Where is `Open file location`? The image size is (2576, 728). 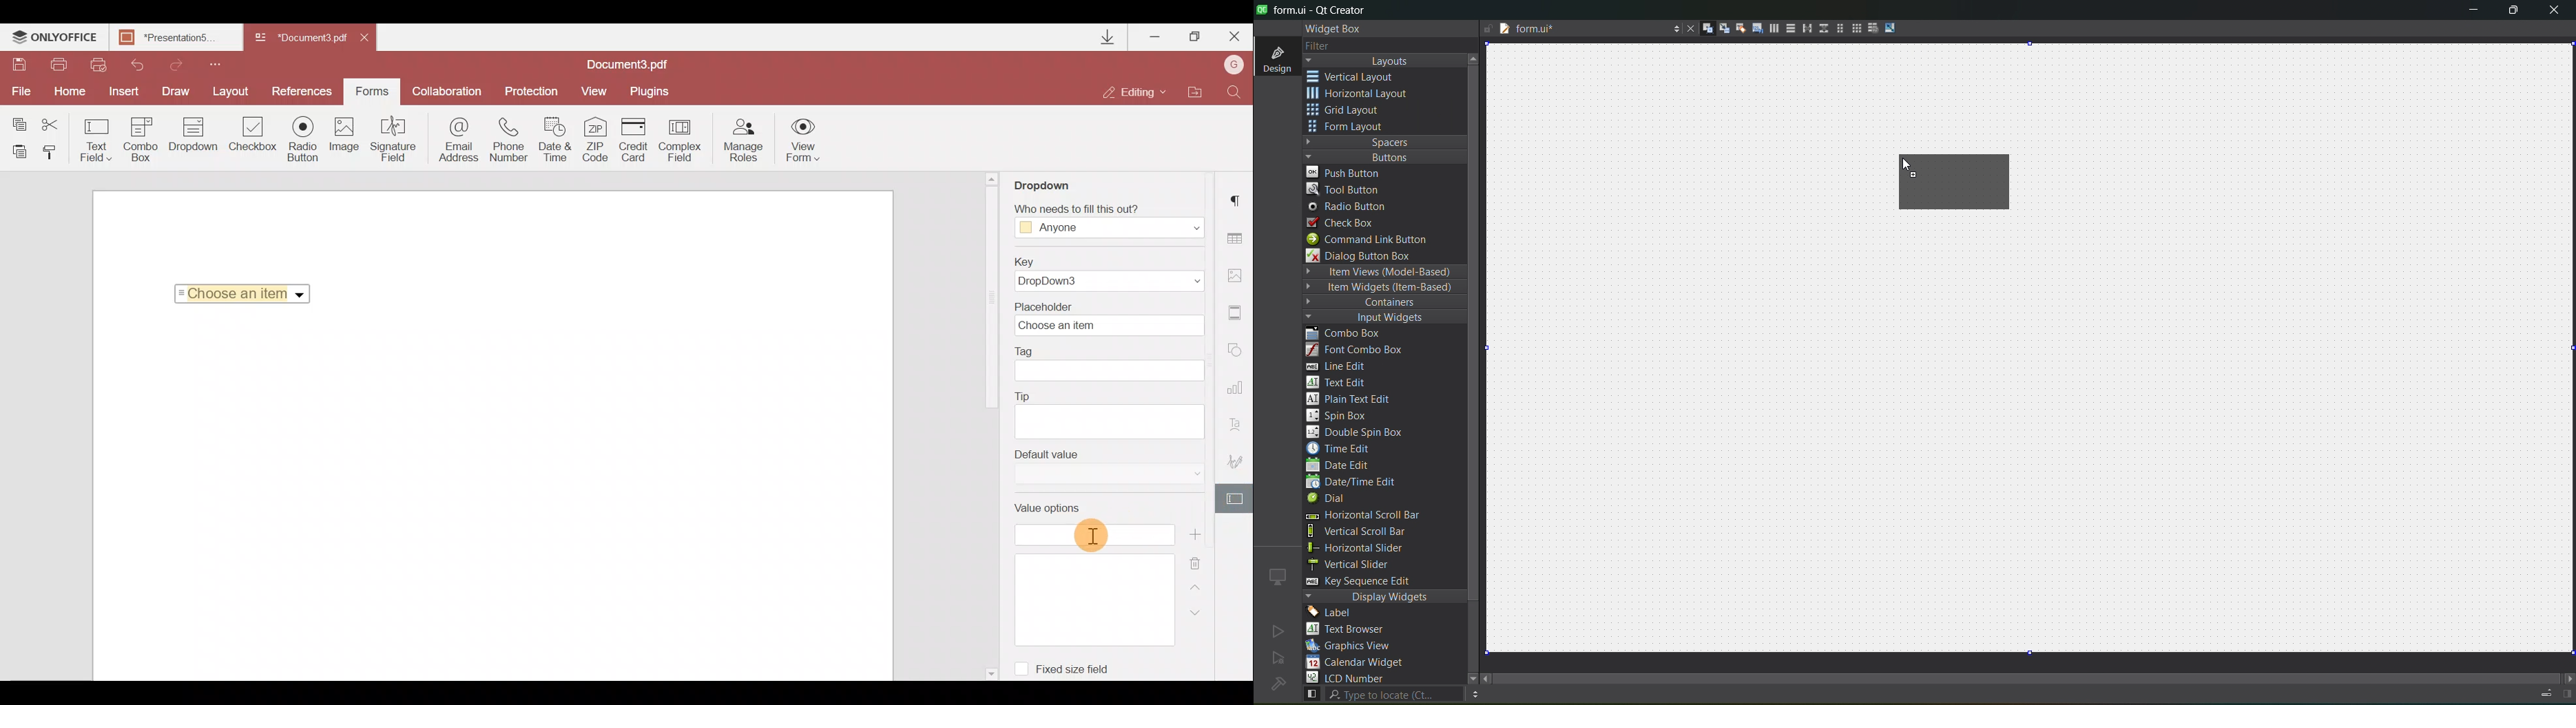 Open file location is located at coordinates (1196, 91).